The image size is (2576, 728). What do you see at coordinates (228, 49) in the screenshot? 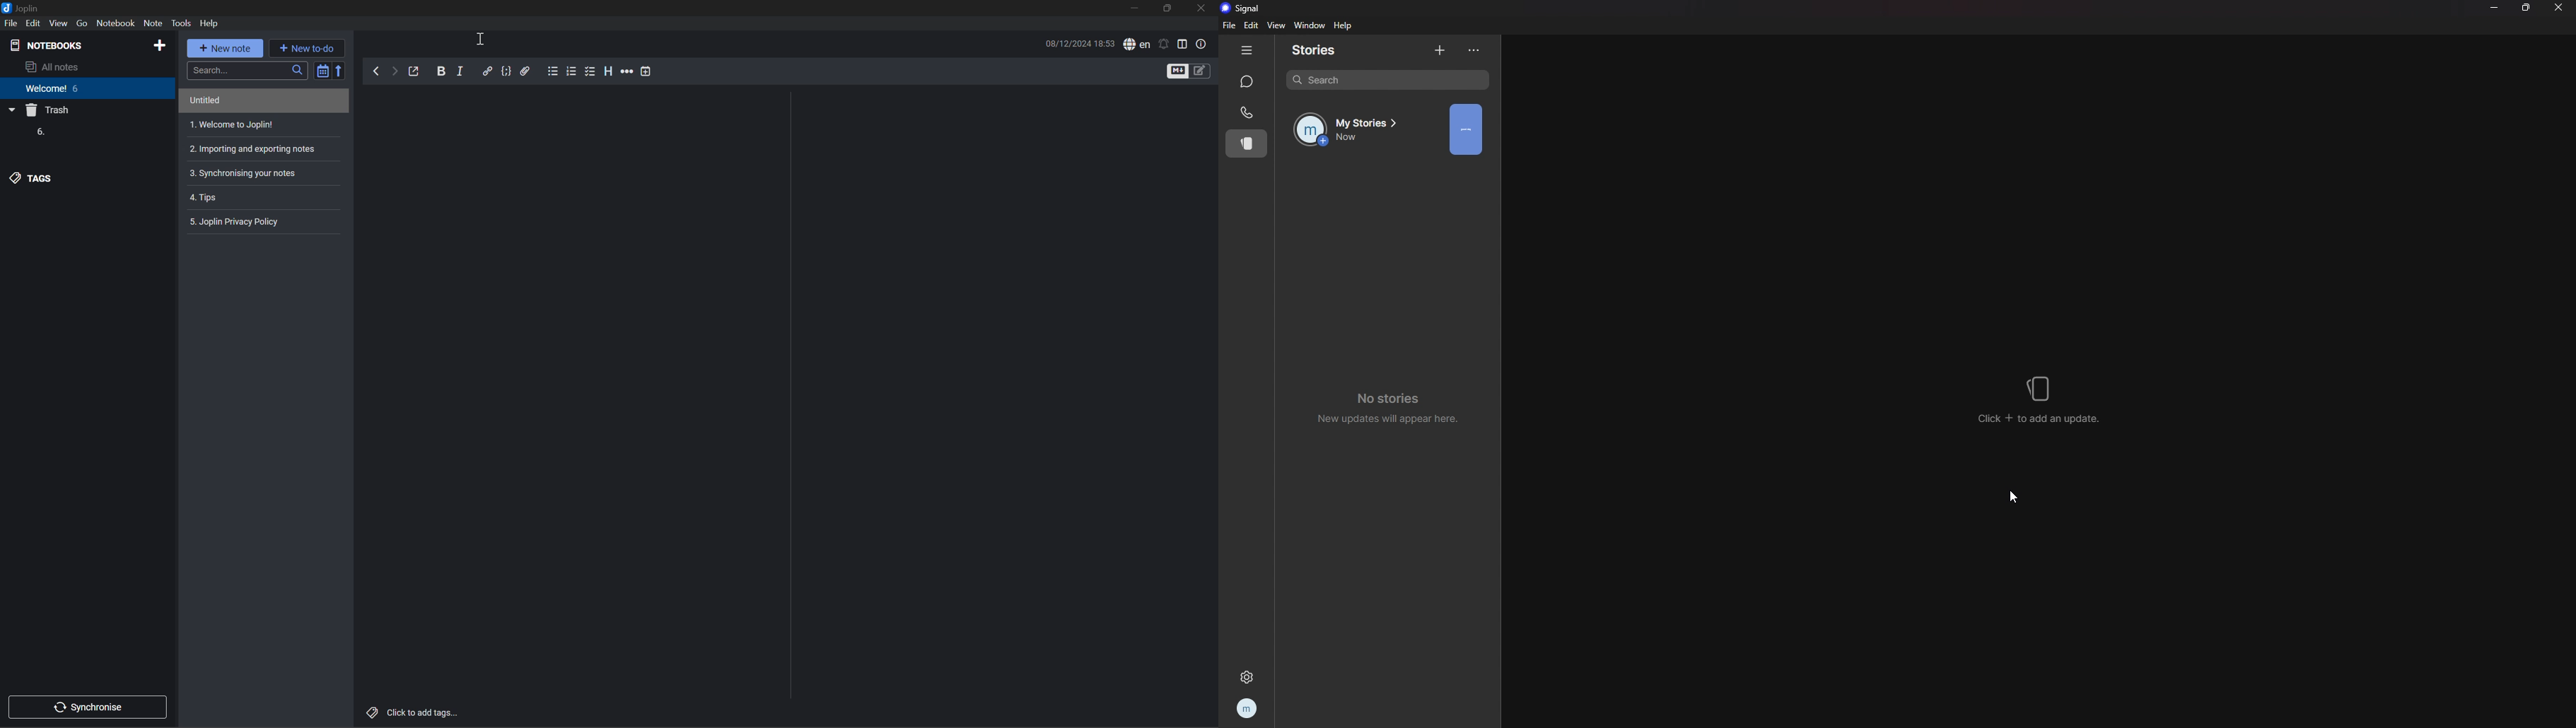
I see `New note` at bounding box center [228, 49].